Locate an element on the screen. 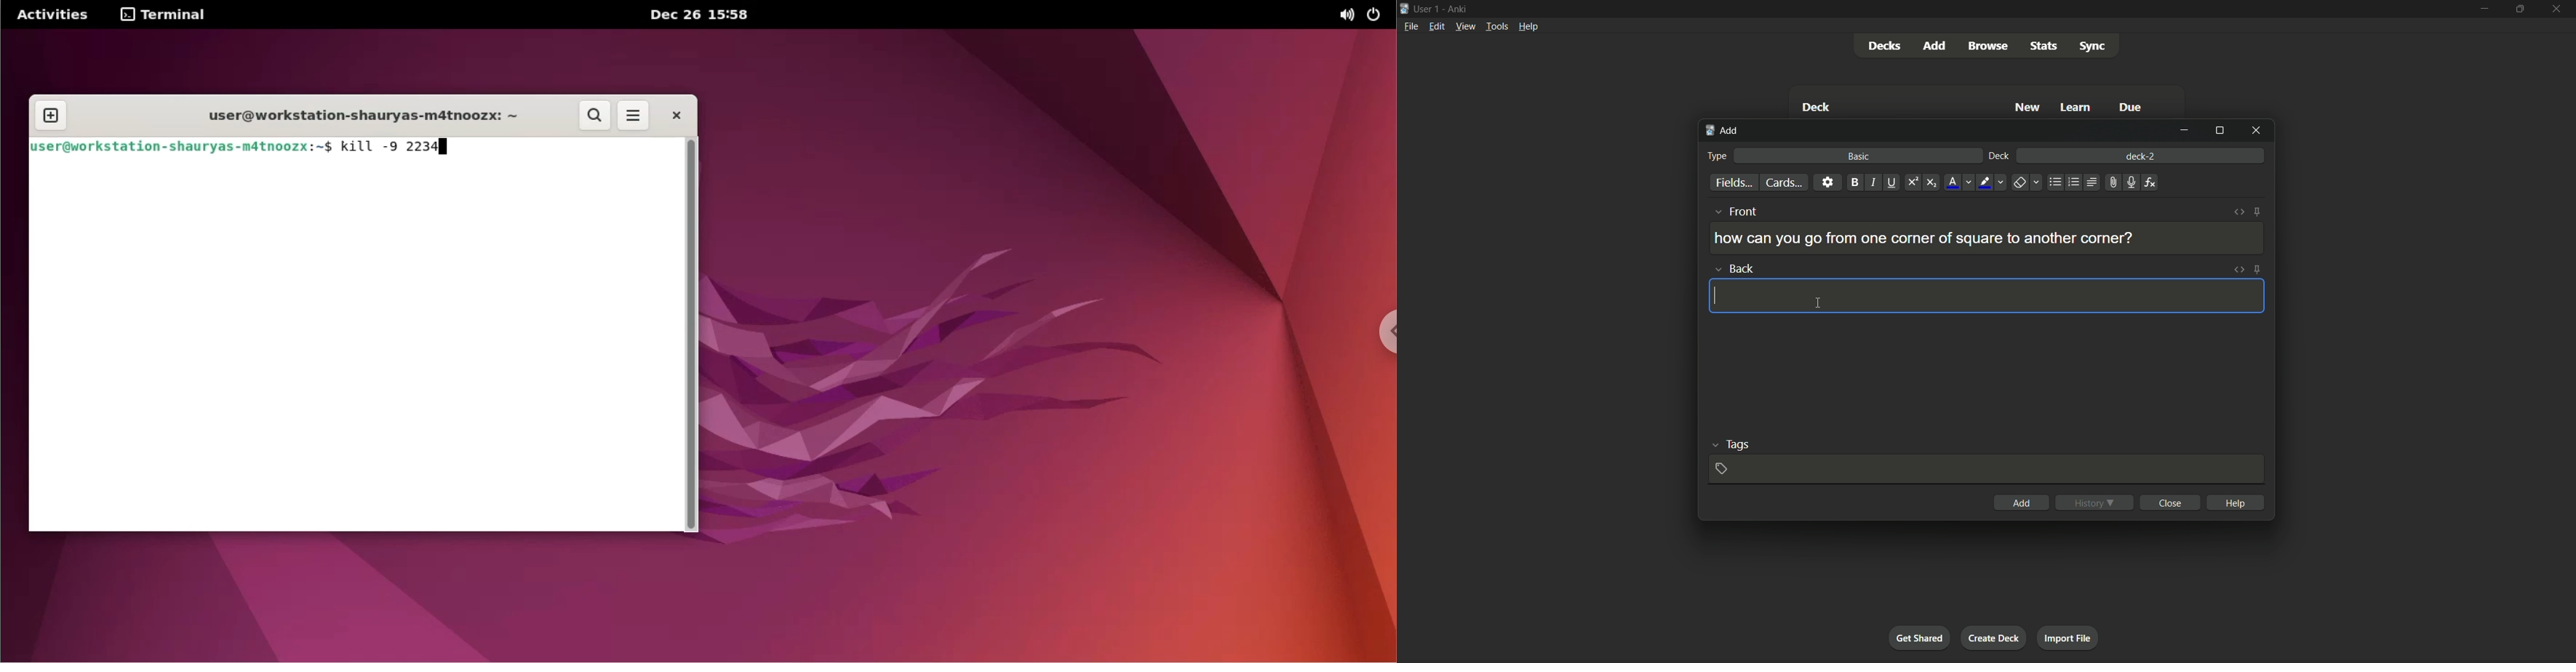 Image resolution: width=2576 pixels, height=672 pixels. maximize is located at coordinates (2519, 9).